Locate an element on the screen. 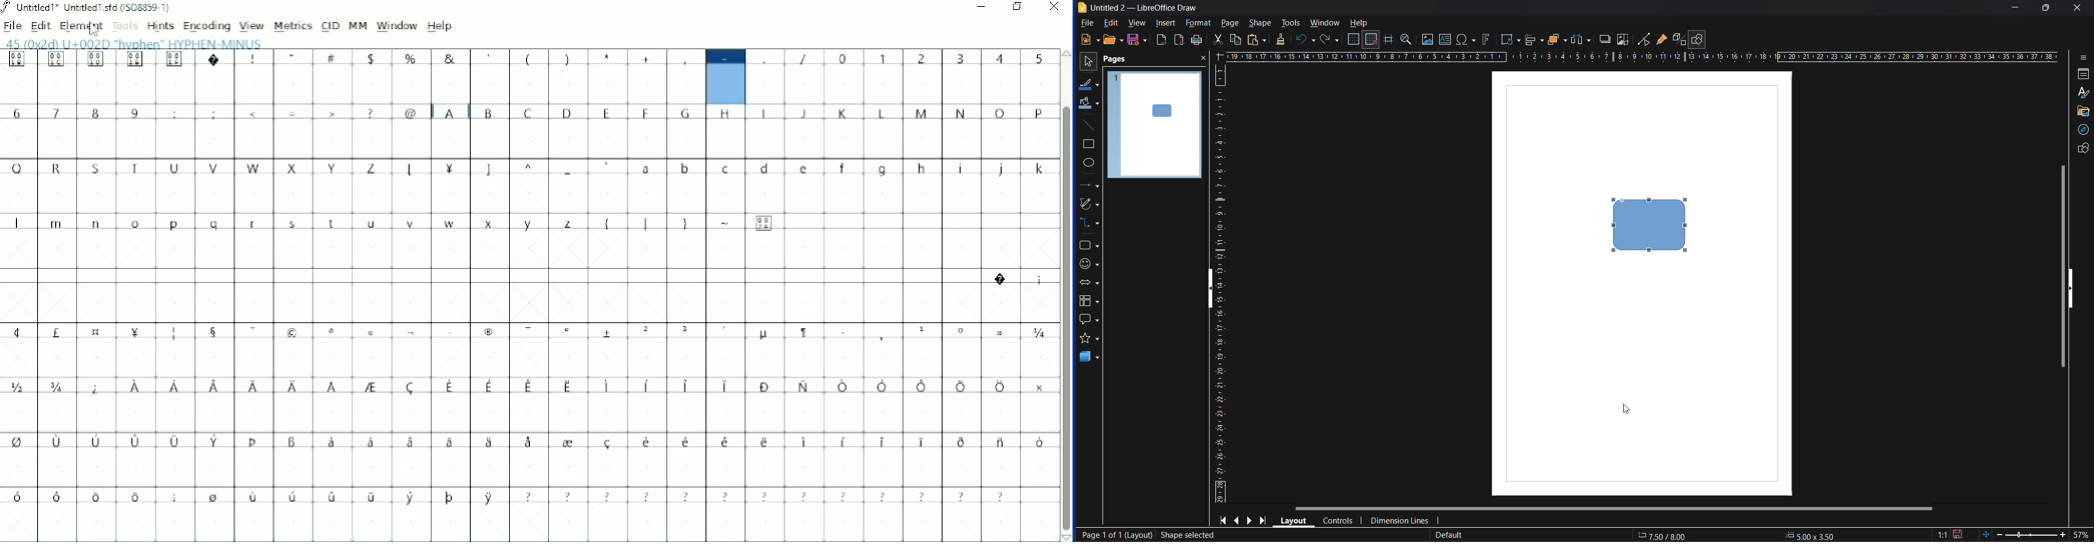 The width and height of the screenshot is (2100, 560). special characters is located at coordinates (1467, 40).